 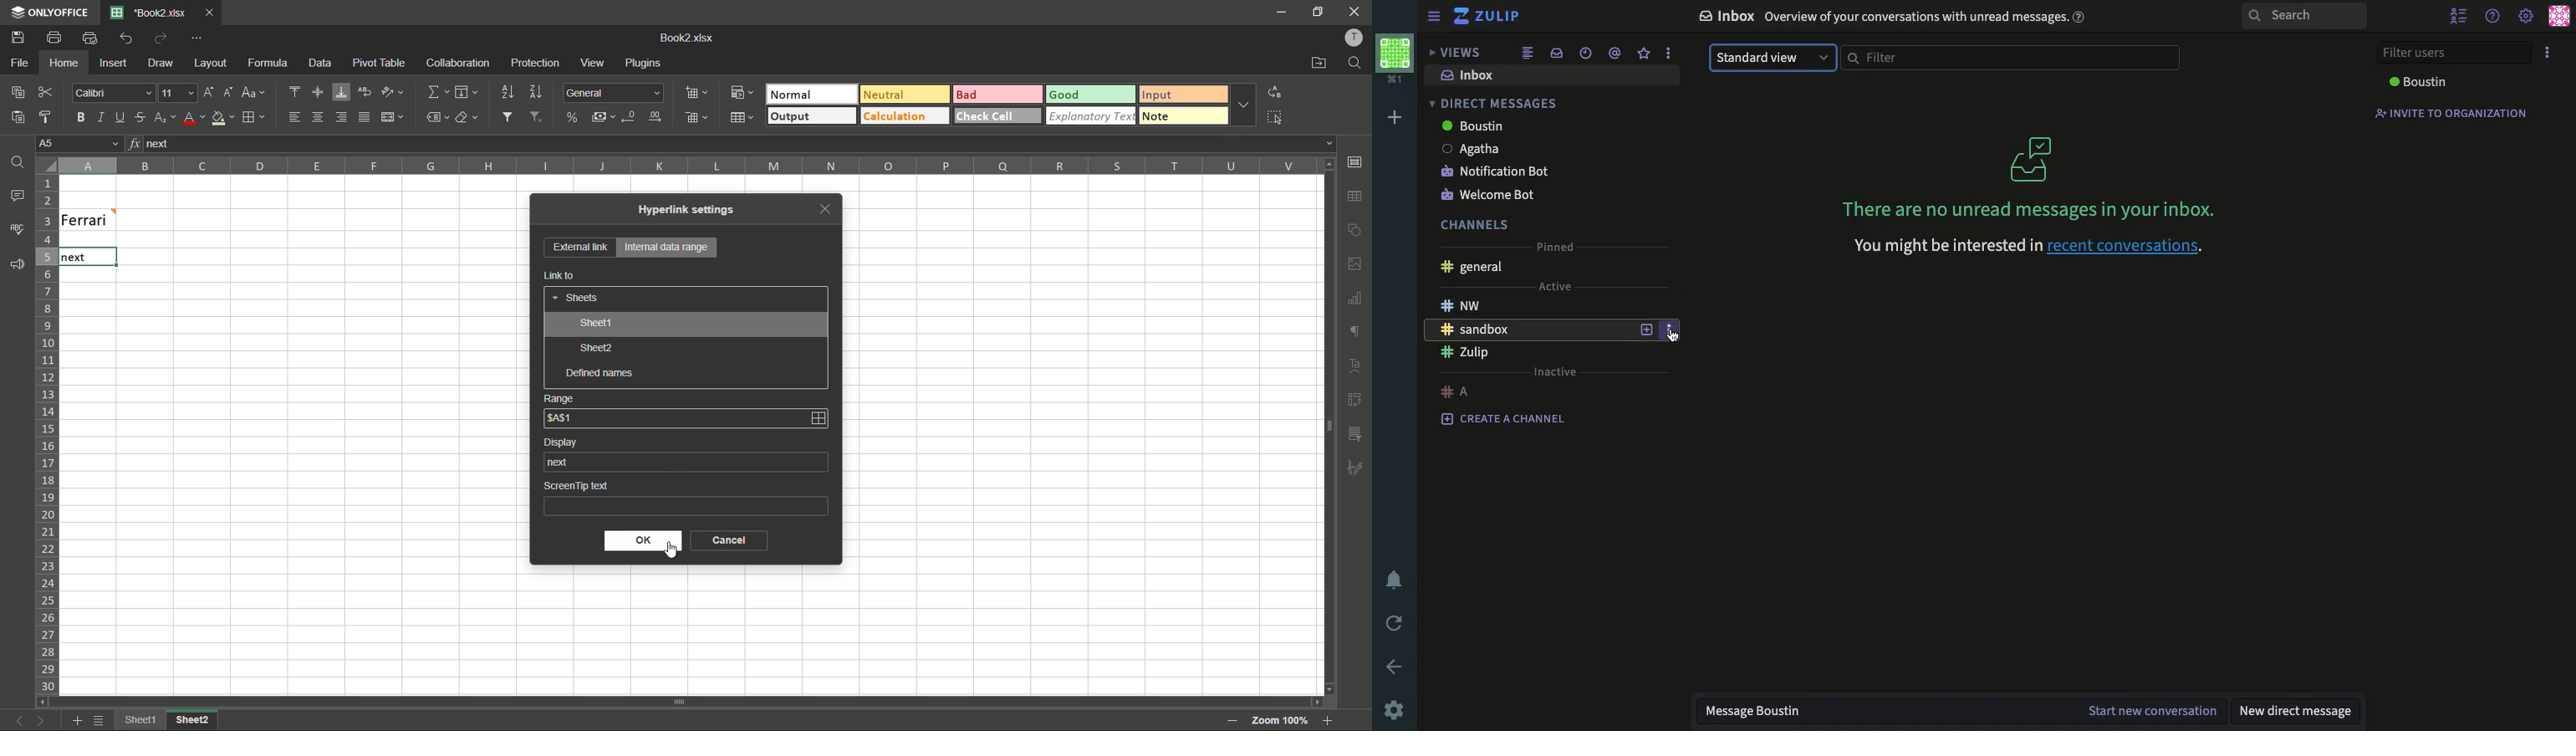 I want to click on new direct message, so click(x=2303, y=713).